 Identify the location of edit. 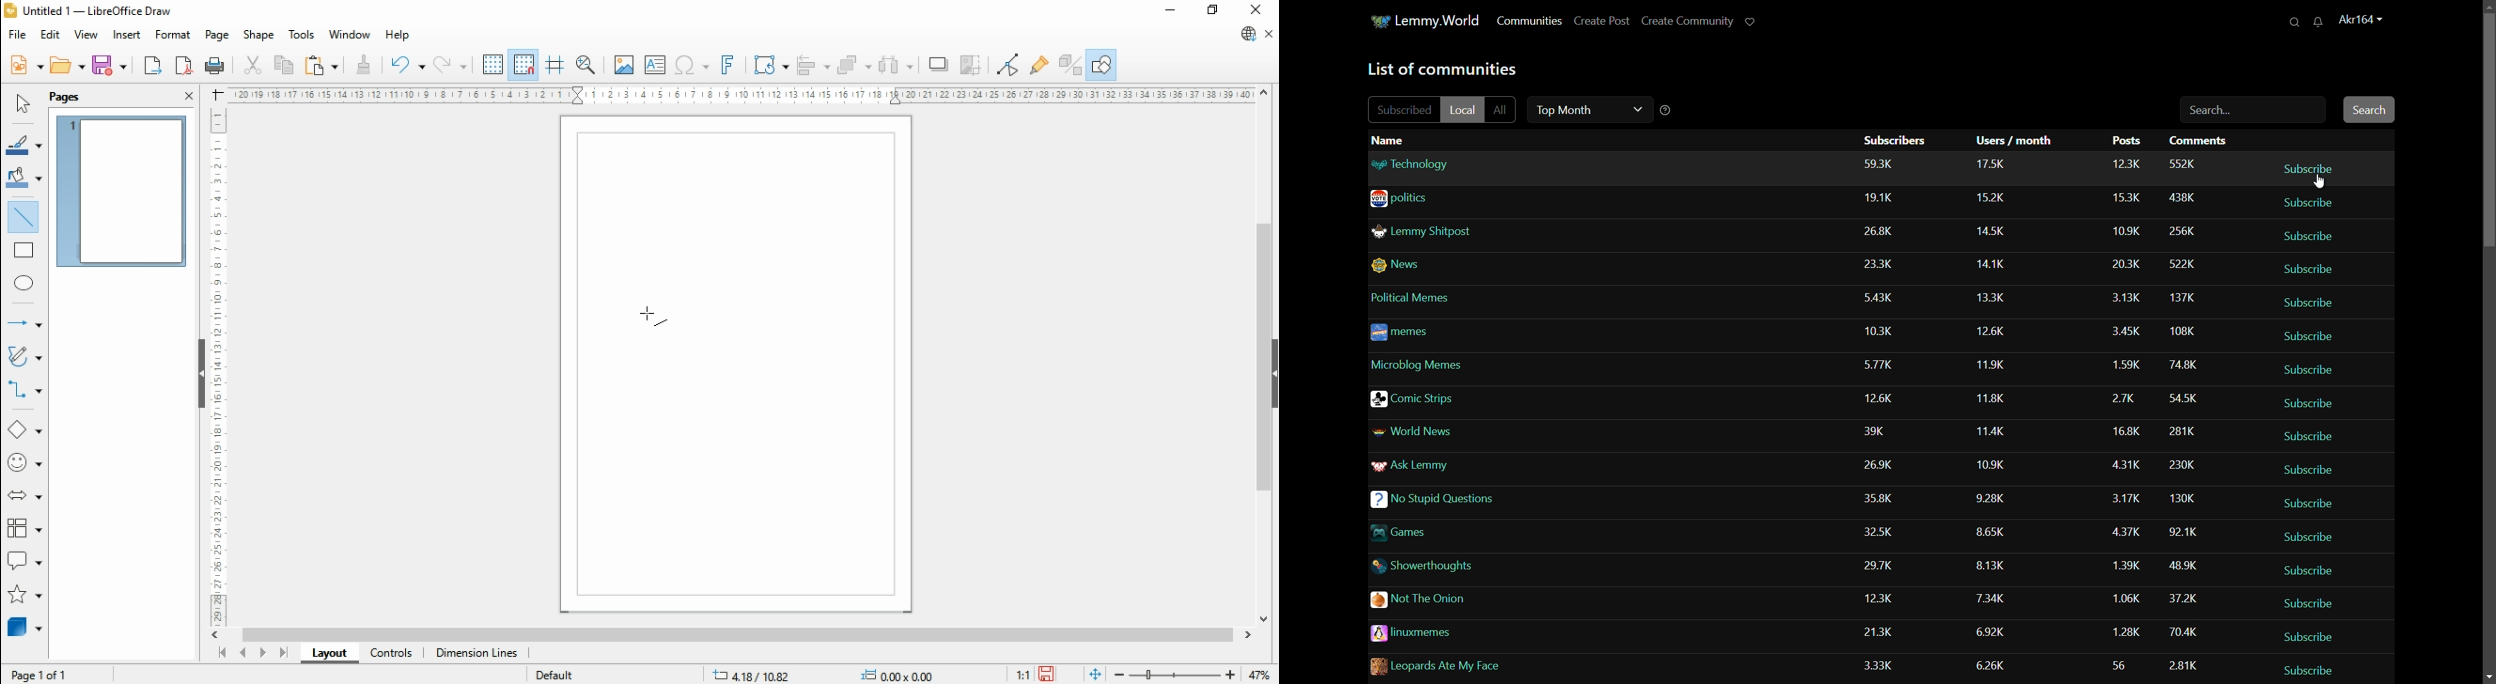
(50, 36).